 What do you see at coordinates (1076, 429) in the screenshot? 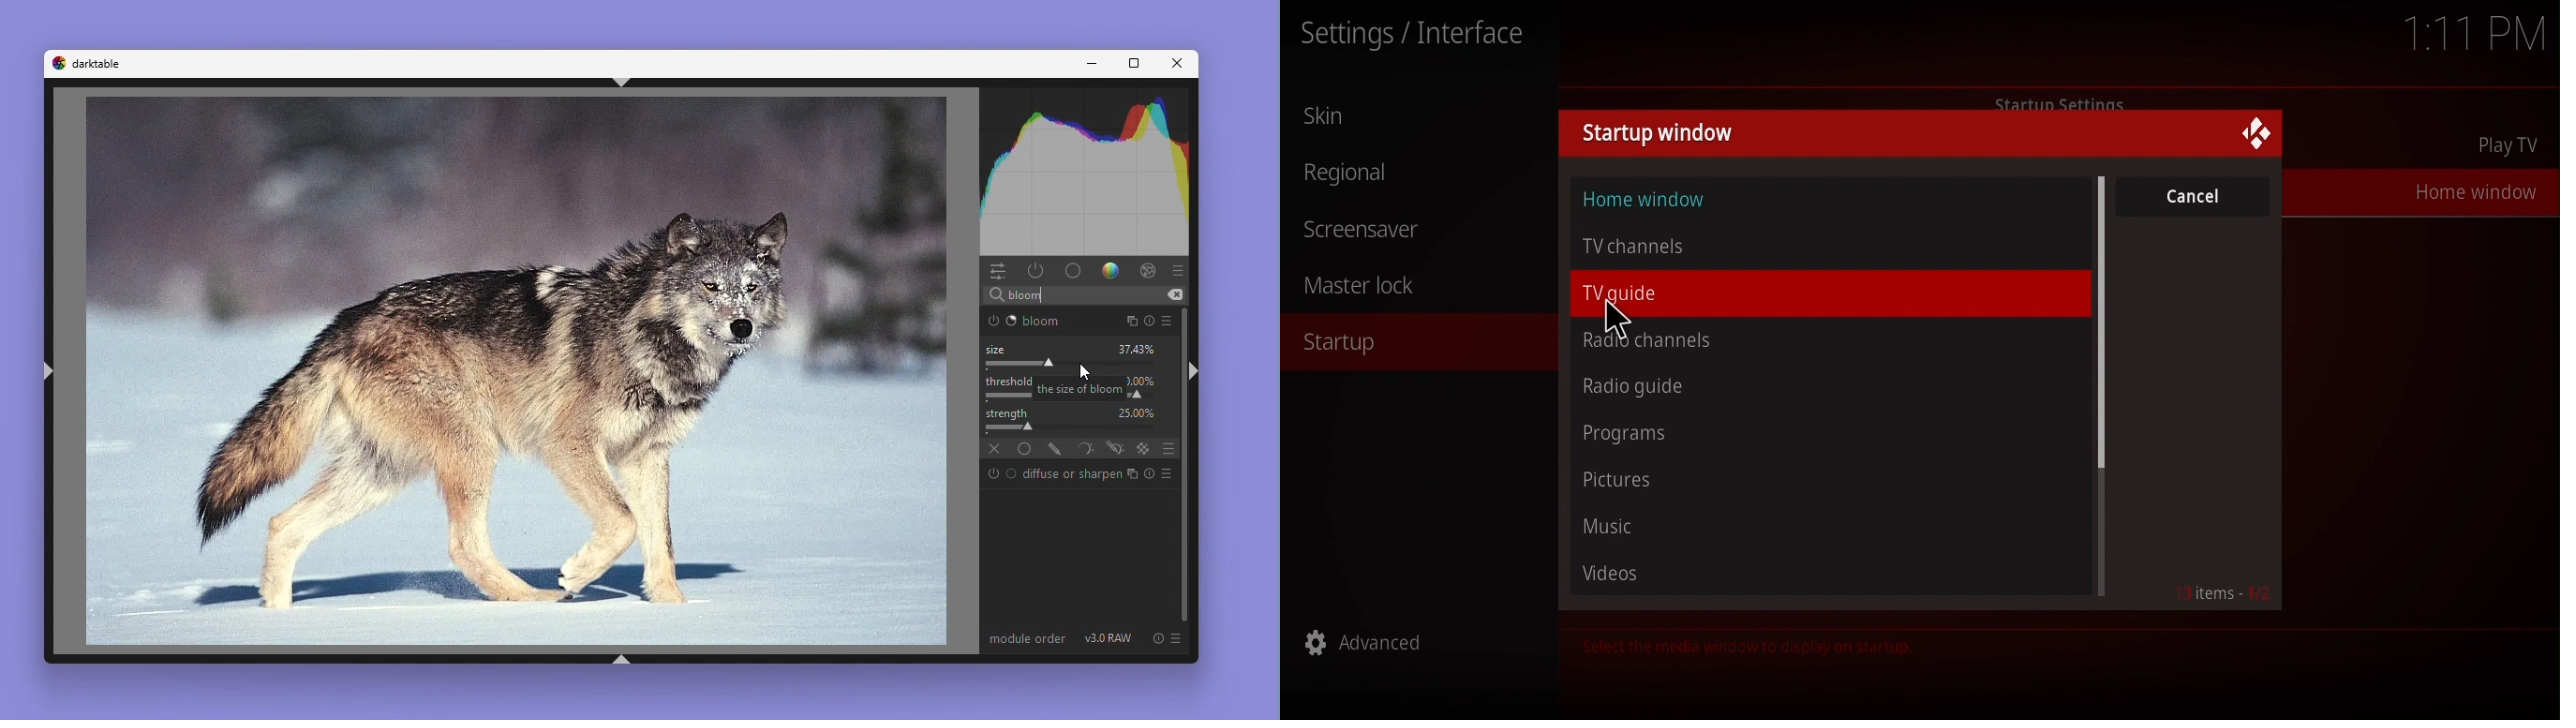
I see `` at bounding box center [1076, 429].